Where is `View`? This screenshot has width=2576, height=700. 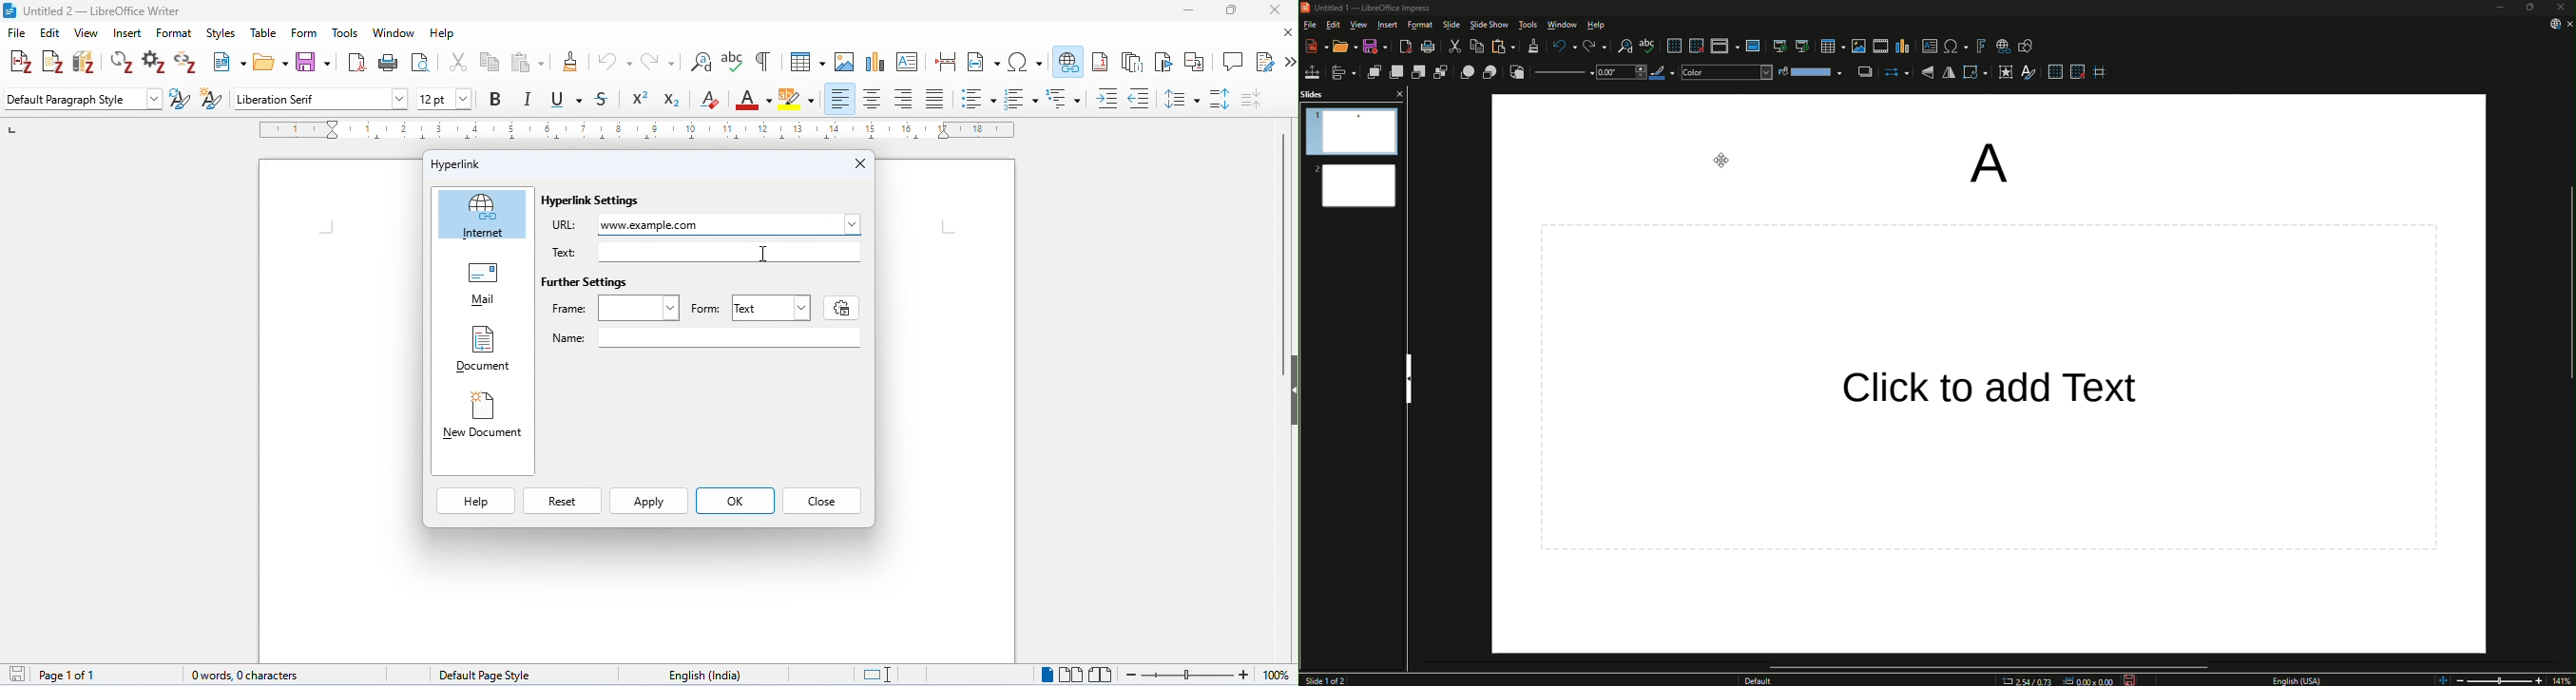
View is located at coordinates (1359, 25).